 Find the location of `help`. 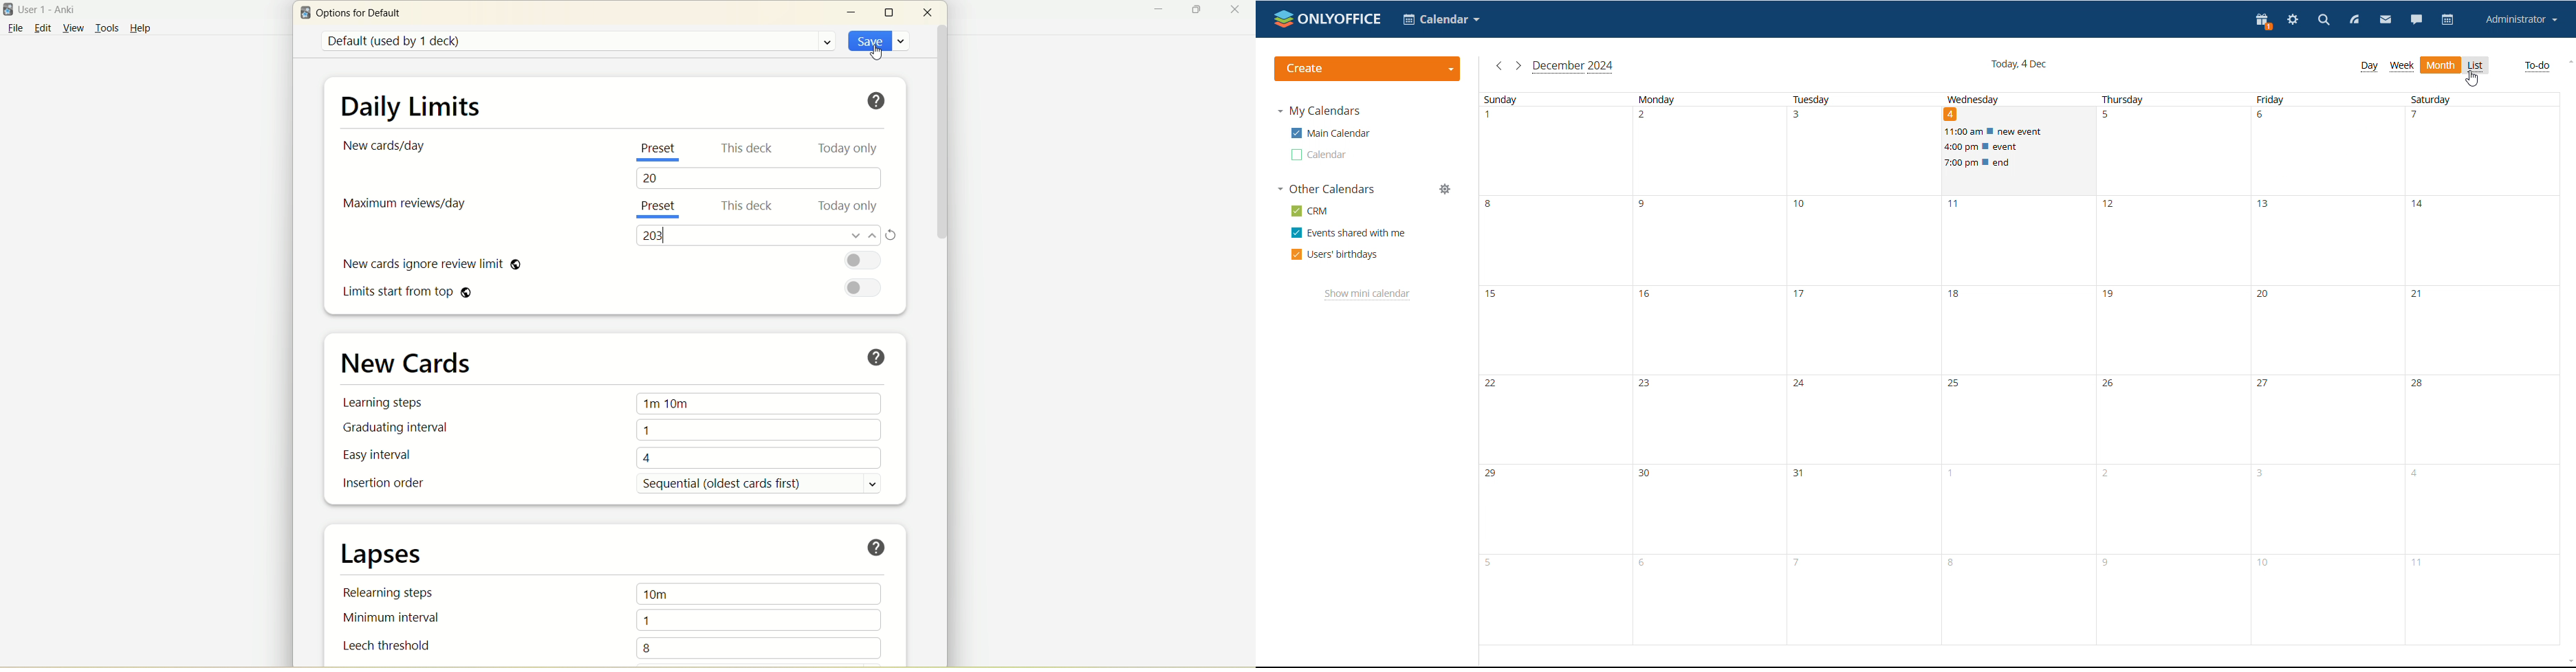

help is located at coordinates (878, 103).